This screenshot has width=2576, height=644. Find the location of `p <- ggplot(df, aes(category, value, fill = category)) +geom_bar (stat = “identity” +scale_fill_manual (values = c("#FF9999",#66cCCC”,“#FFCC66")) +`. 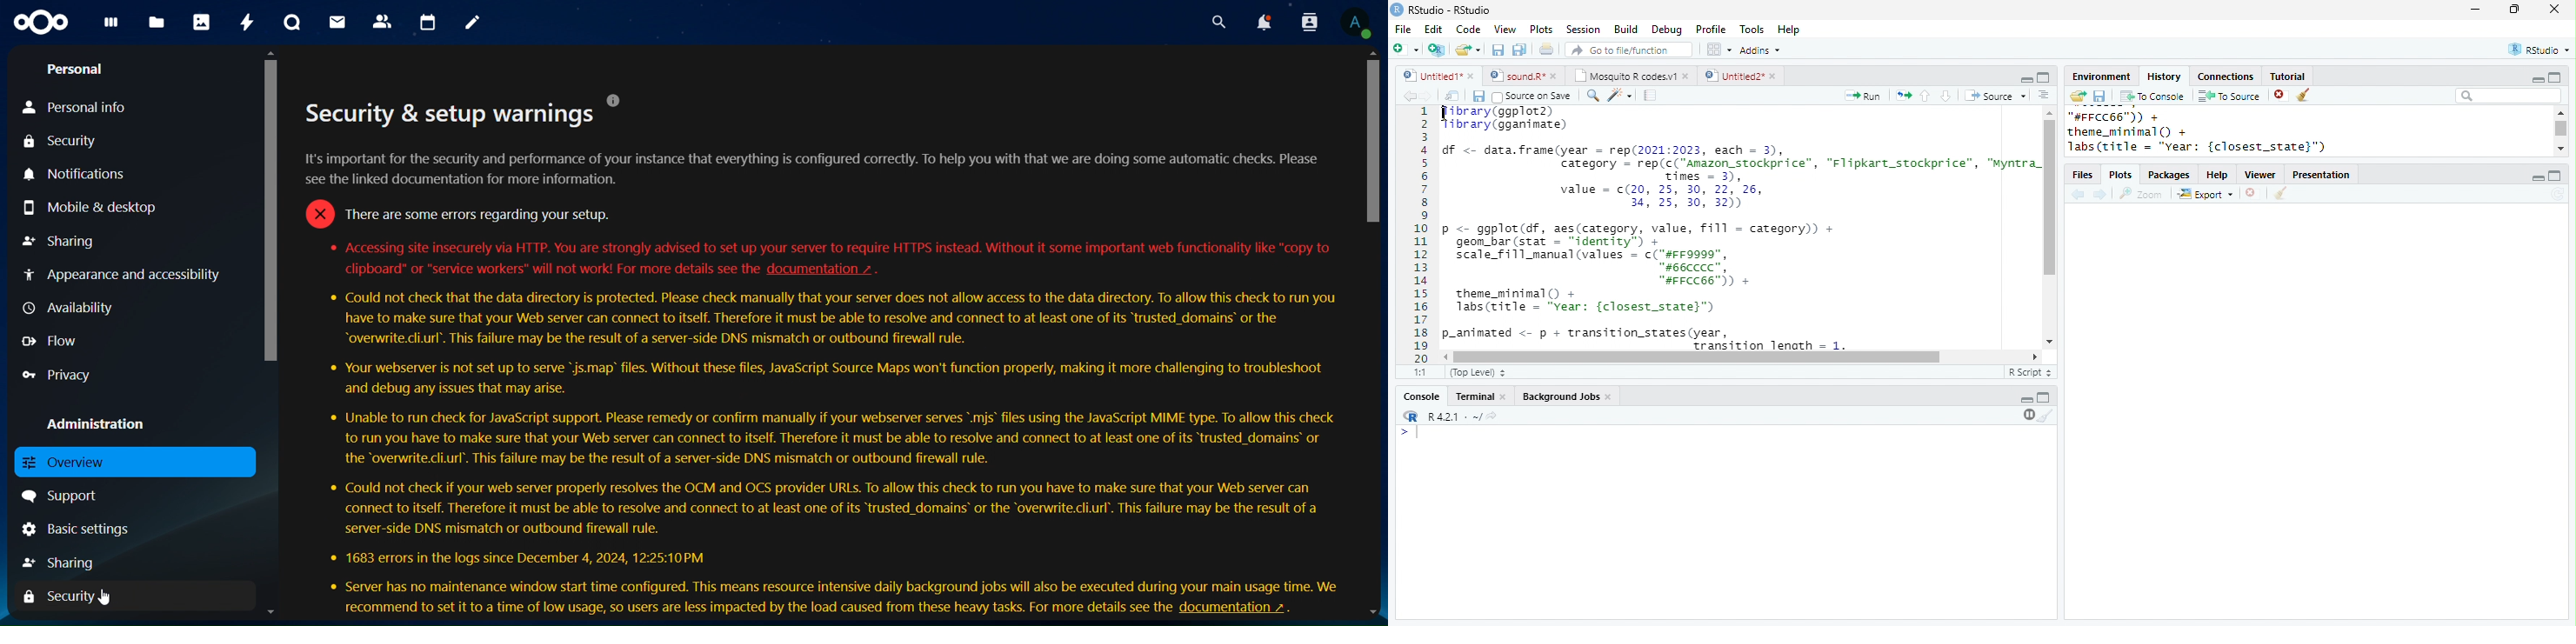

p <- ggplot(df, aes(category, value, fill = category)) +geom_bar (stat = “identity” +scale_fill_manual (values = c("#FF9999",#66cCCC”,“#FFCC66")) + is located at coordinates (1641, 254).